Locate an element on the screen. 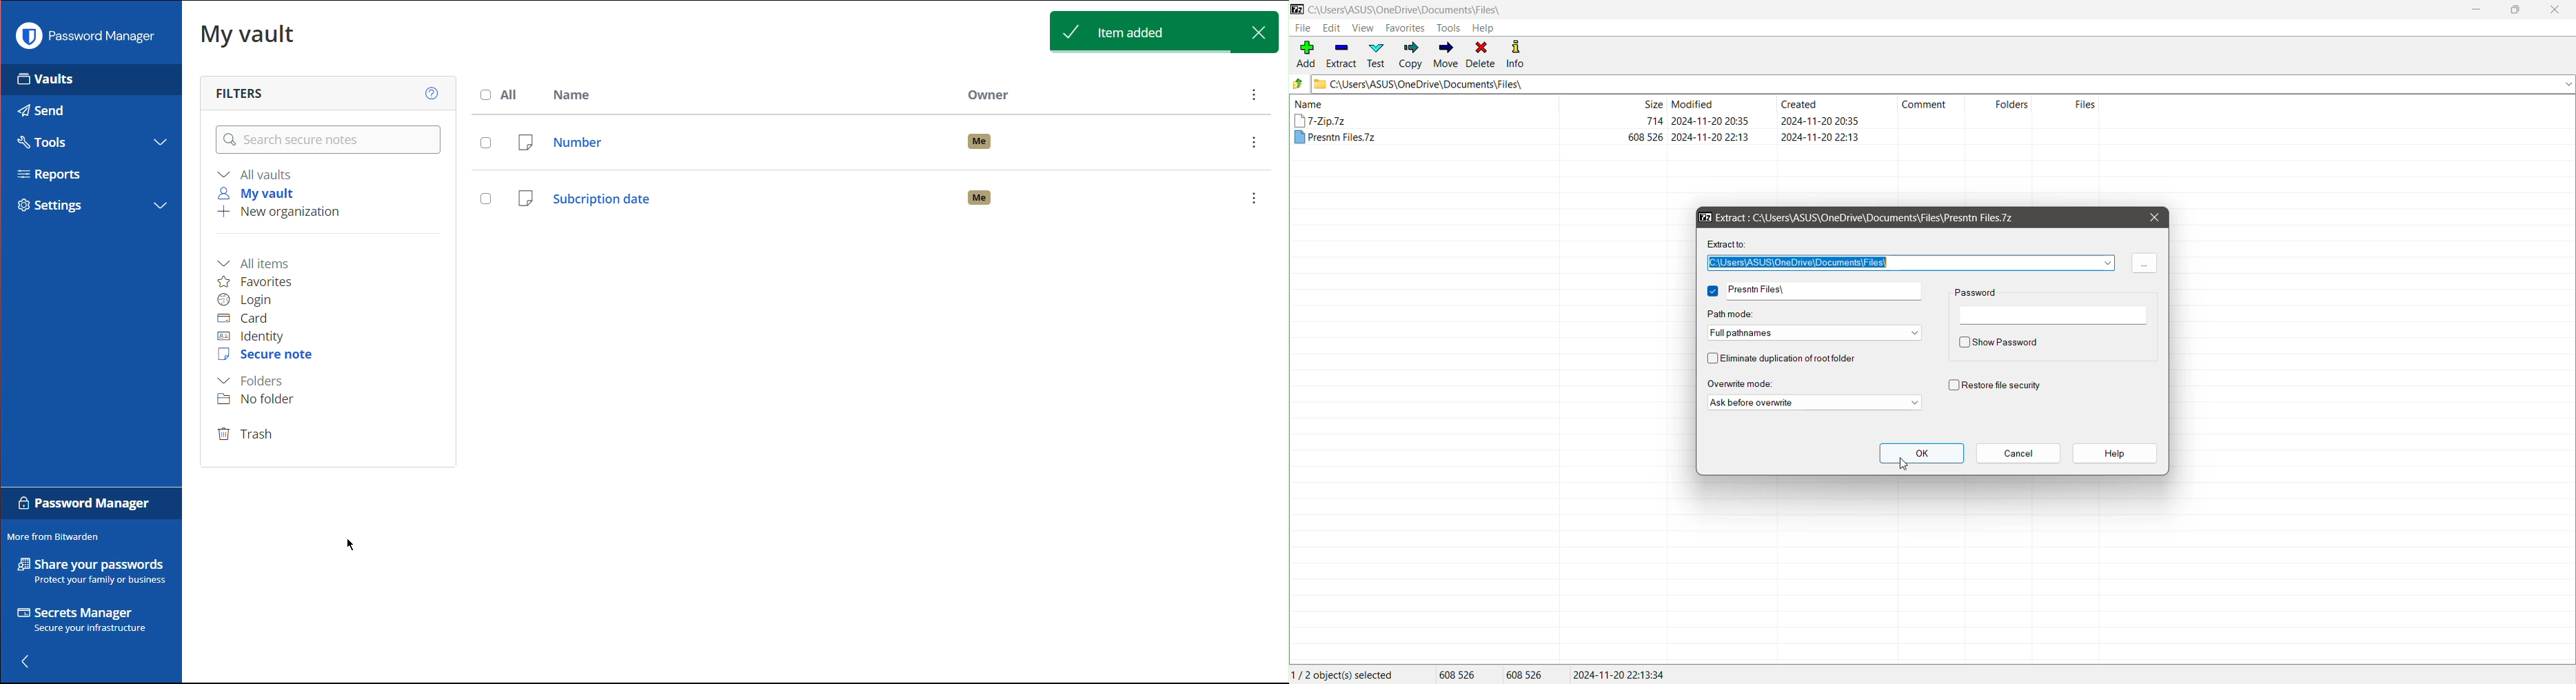  Password is located at coordinates (85, 506).